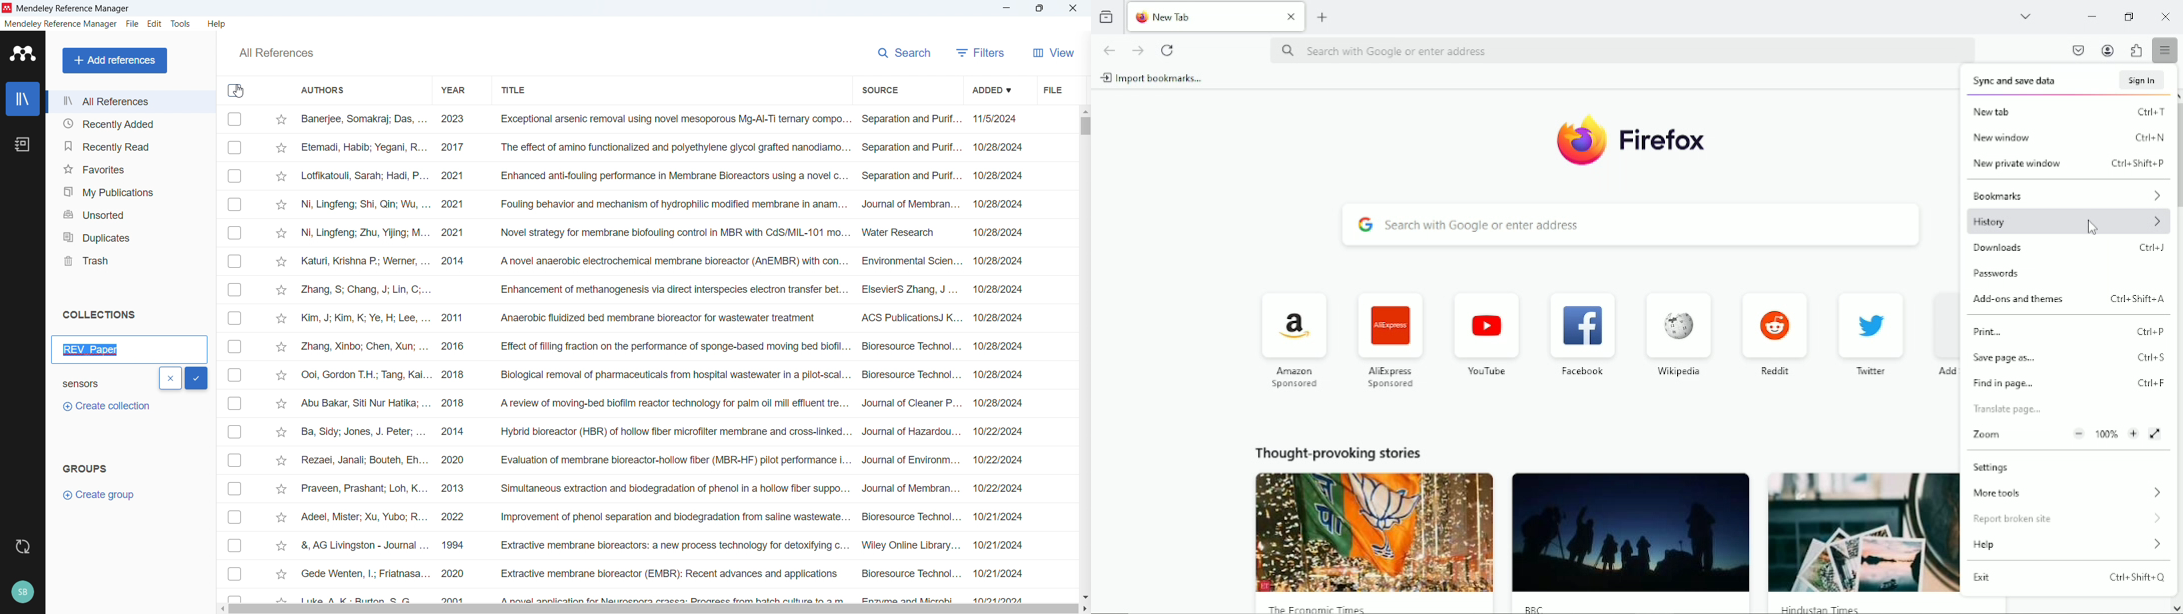 The height and width of the screenshot is (616, 2184). Describe the element at coordinates (2070, 383) in the screenshot. I see `Find in page... Ctrl+F` at that location.